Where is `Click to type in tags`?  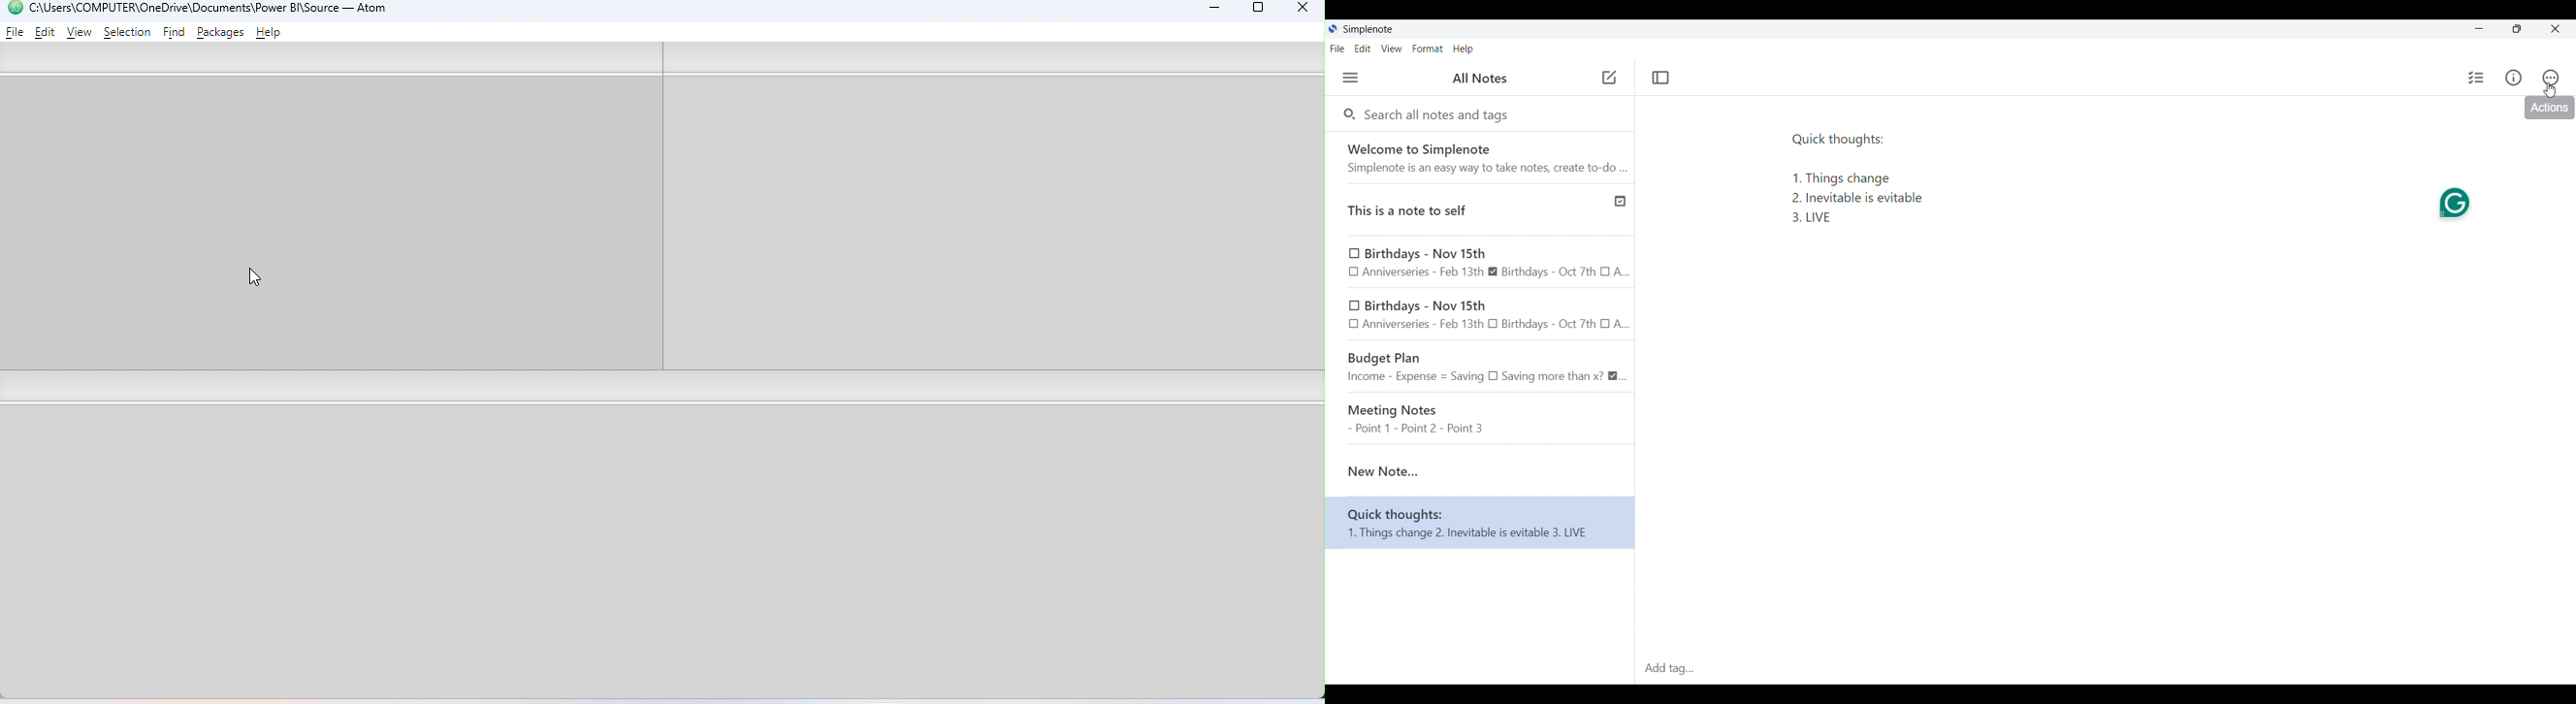 Click to type in tags is located at coordinates (2105, 669).